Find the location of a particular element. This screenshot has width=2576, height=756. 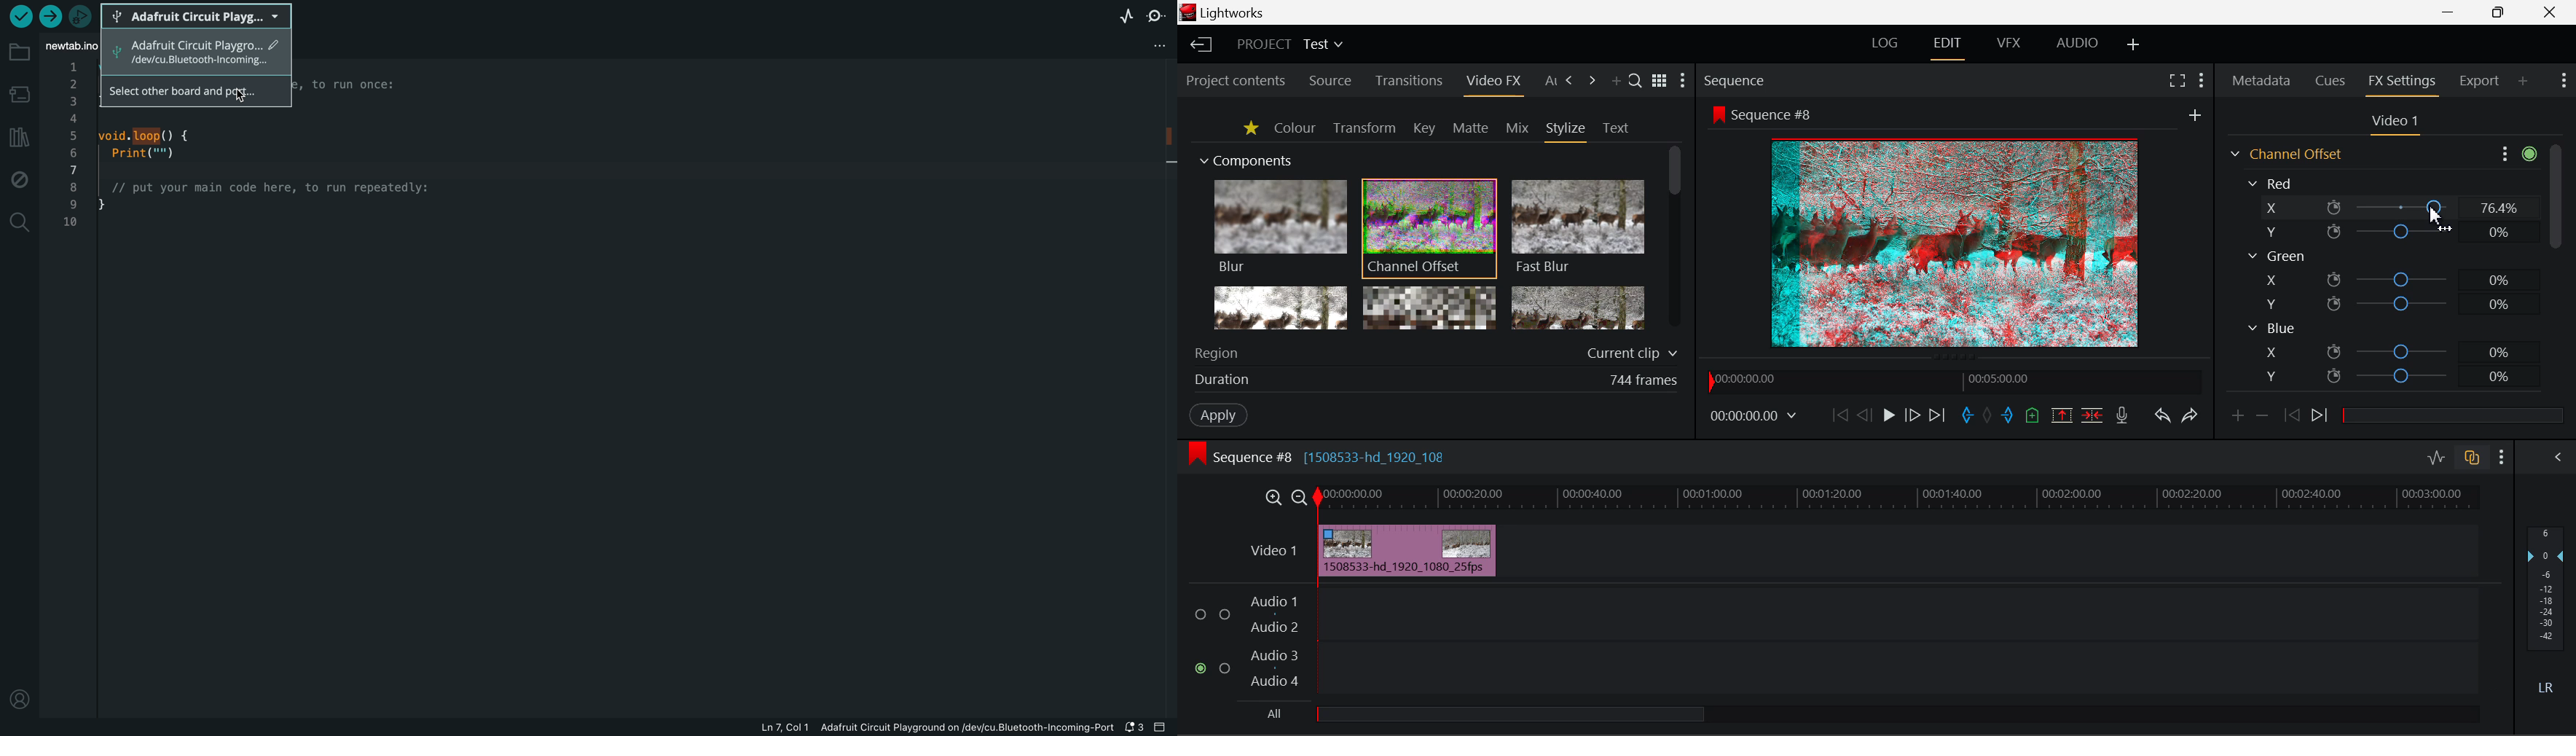

Apply is located at coordinates (1220, 416).